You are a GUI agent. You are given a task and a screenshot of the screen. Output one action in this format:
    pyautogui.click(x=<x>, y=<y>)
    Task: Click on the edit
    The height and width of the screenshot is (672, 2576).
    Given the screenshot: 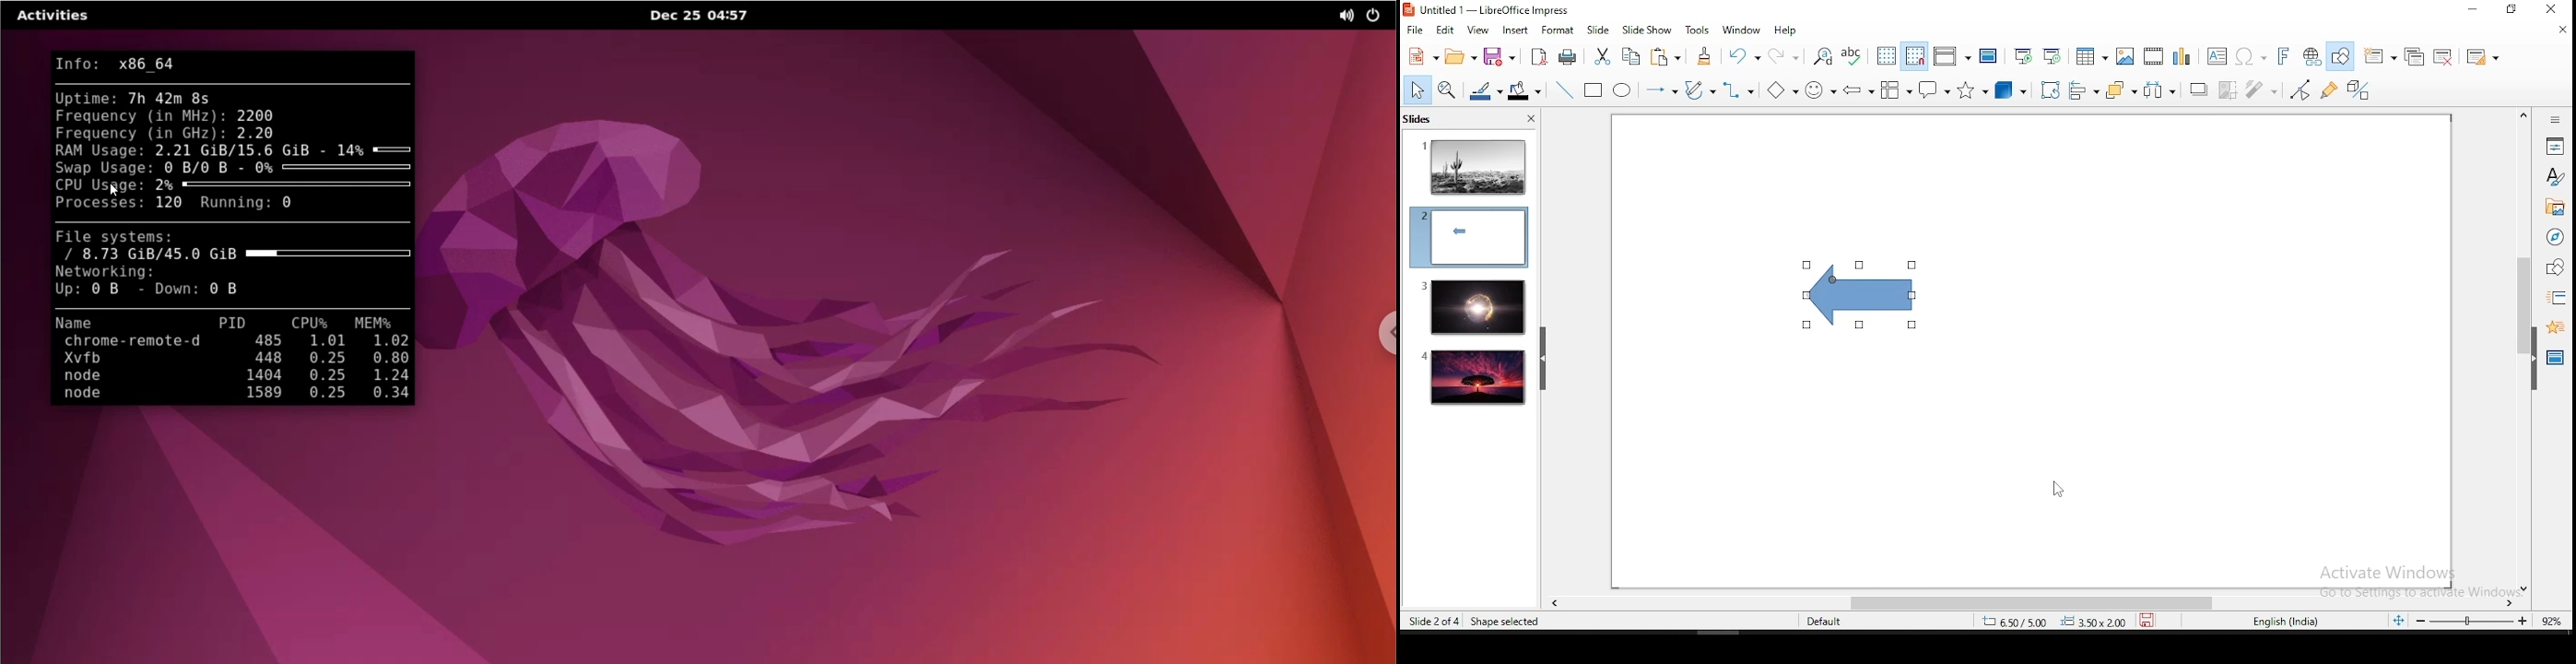 What is the action you would take?
    pyautogui.click(x=1445, y=30)
    